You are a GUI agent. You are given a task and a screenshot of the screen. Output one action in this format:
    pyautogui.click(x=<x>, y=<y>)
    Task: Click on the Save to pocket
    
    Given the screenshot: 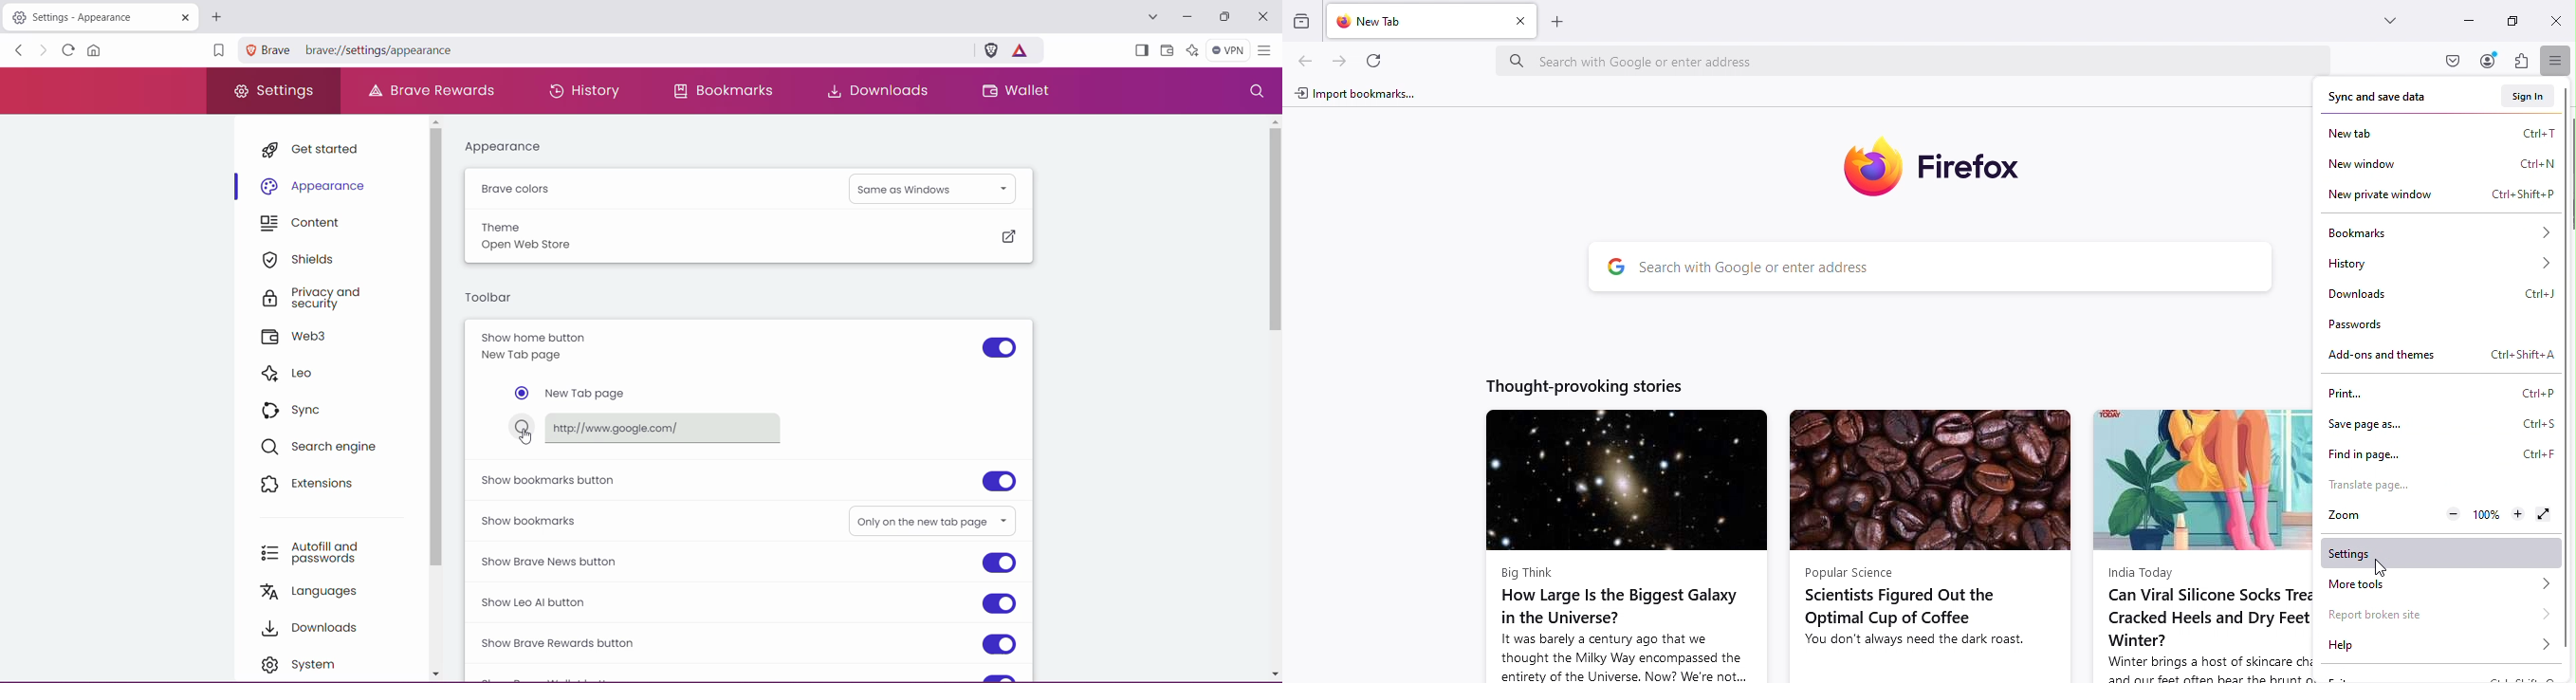 What is the action you would take?
    pyautogui.click(x=2454, y=61)
    